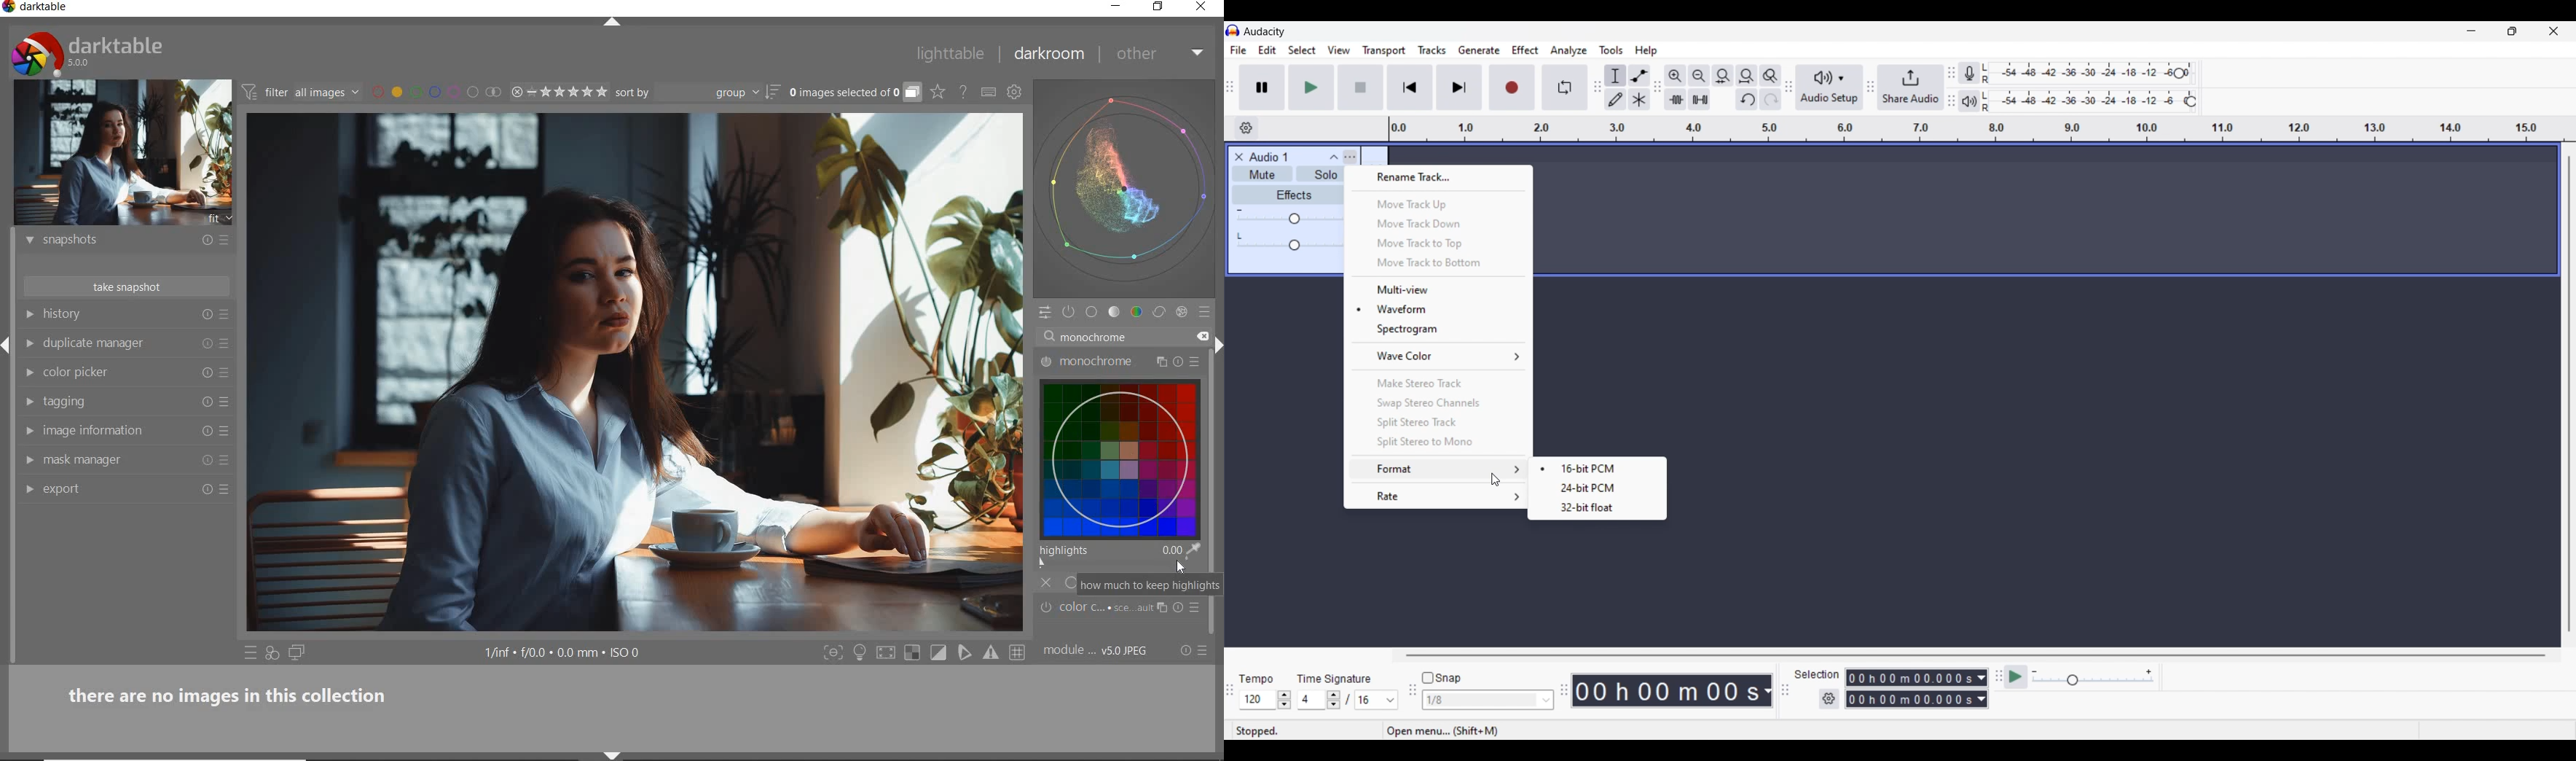 The width and height of the screenshot is (2576, 784). I want to click on Tracks menu, so click(1432, 50).